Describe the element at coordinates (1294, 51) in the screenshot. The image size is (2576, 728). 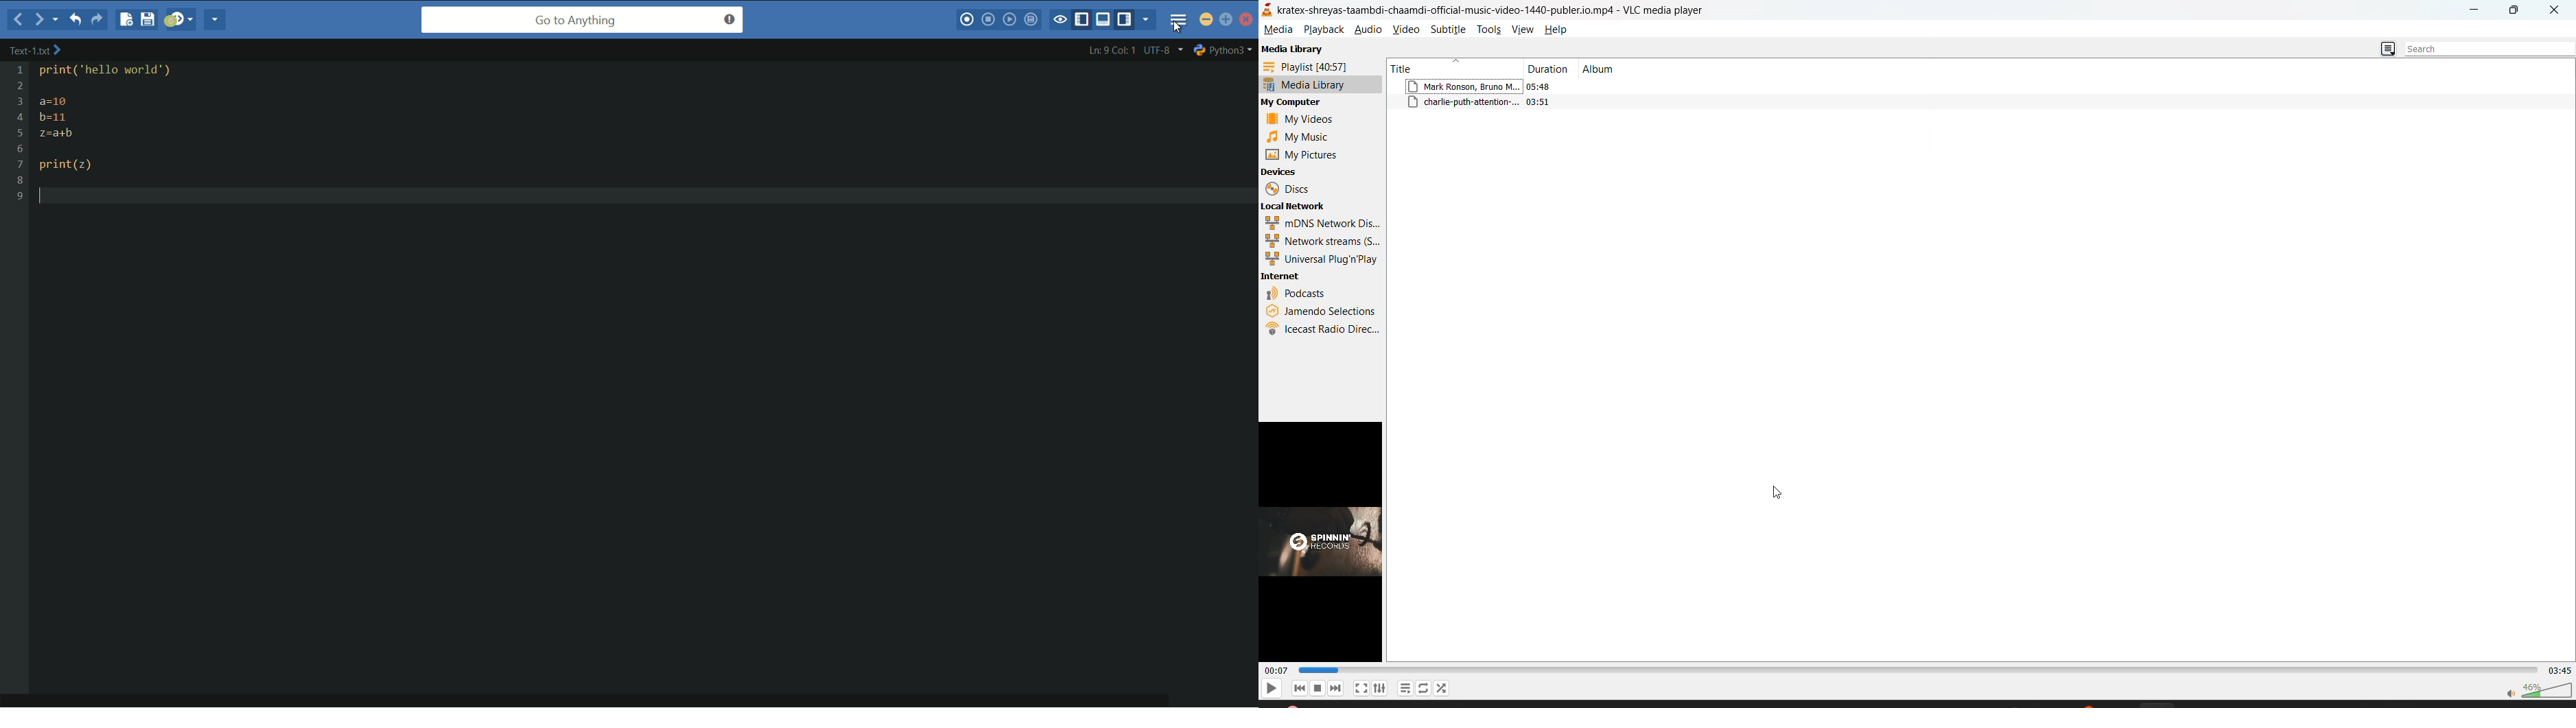
I see `media library` at that location.